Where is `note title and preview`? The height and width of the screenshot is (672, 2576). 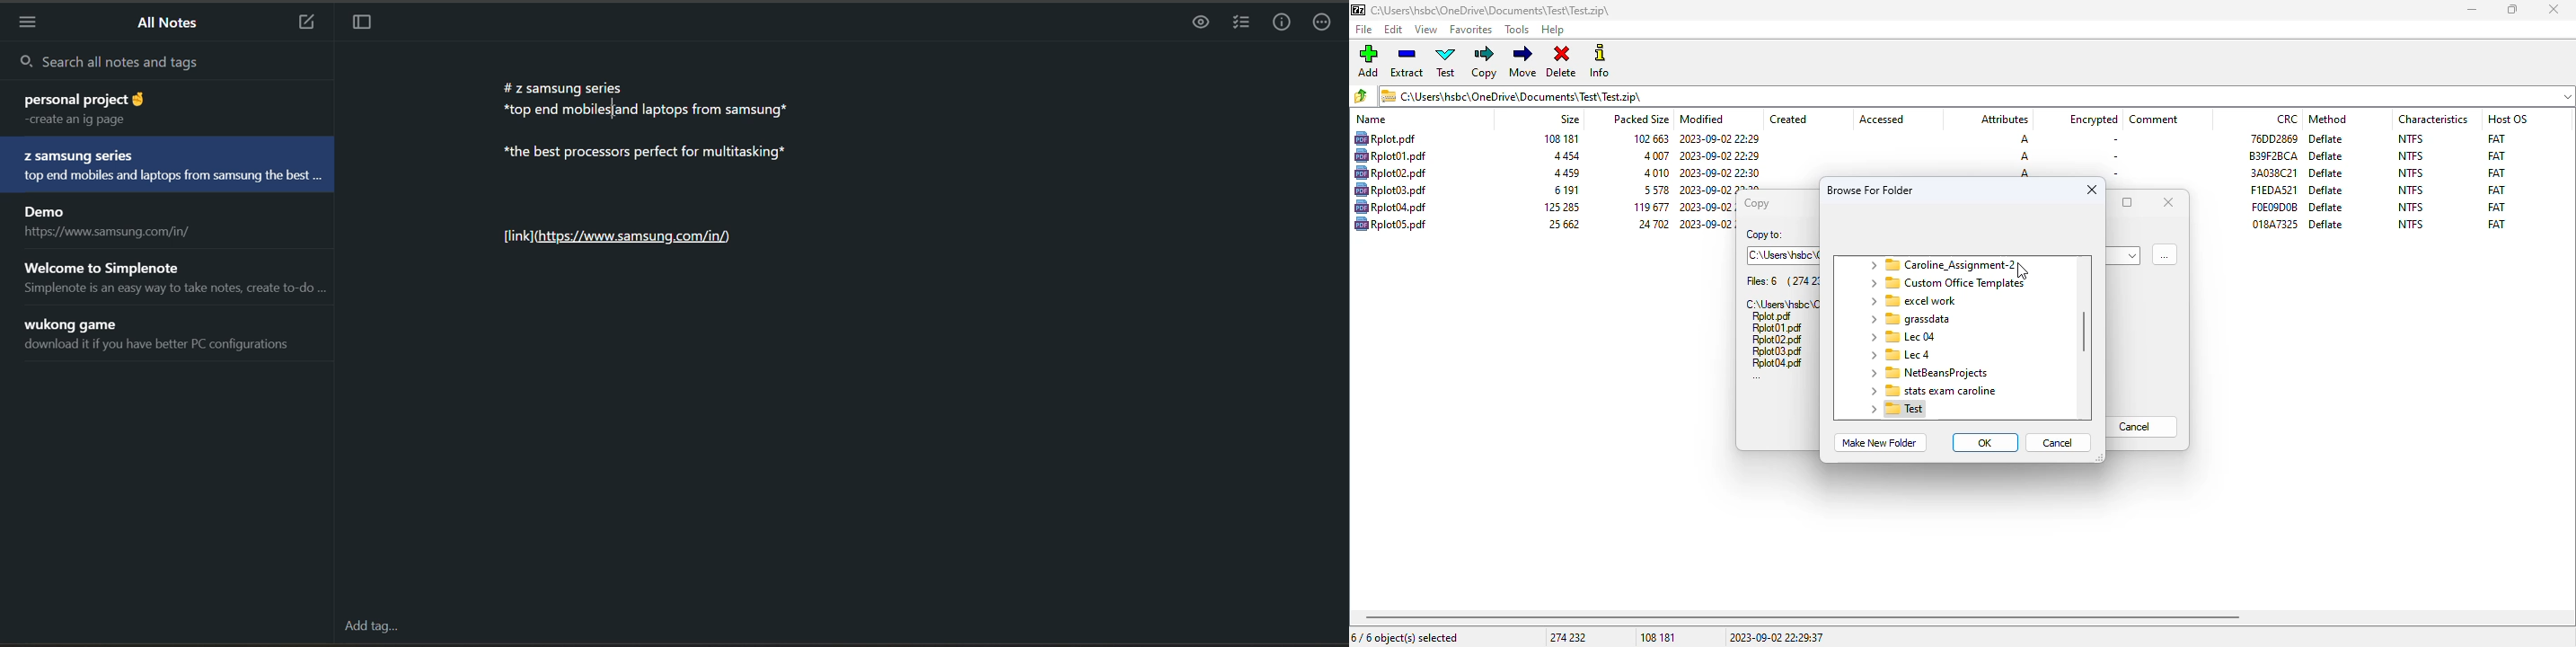 note title and preview is located at coordinates (164, 338).